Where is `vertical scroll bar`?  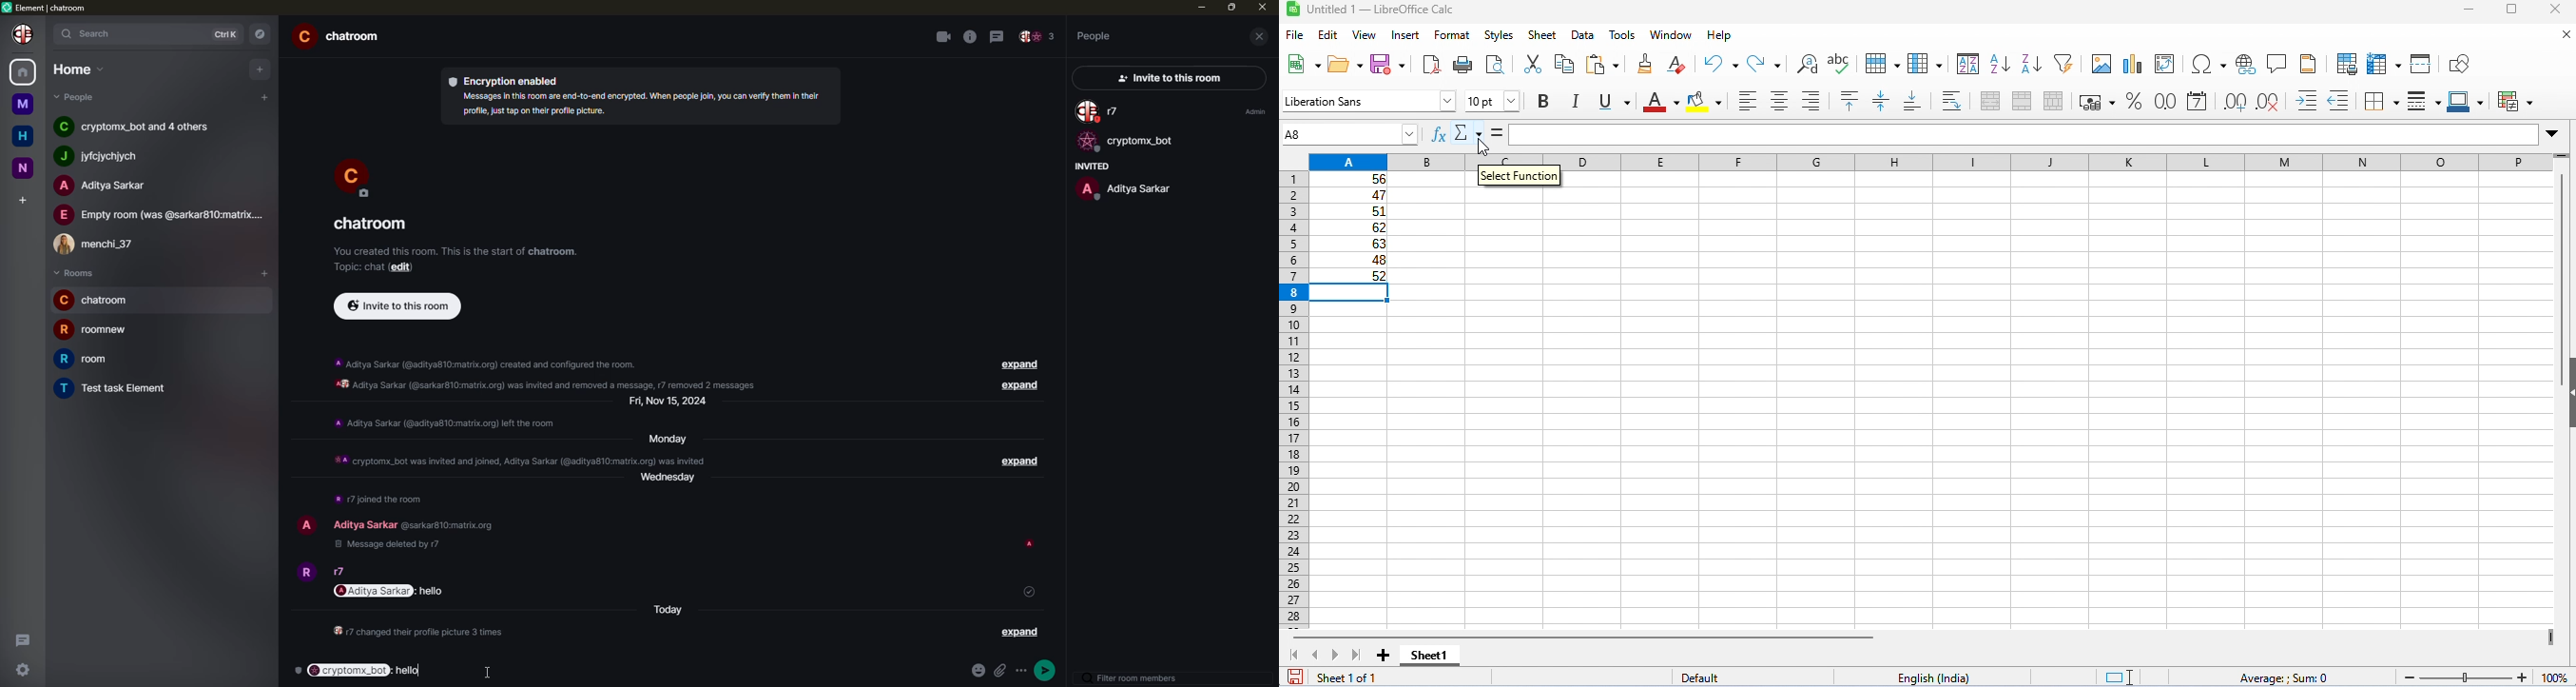 vertical scroll bar is located at coordinates (2562, 258).